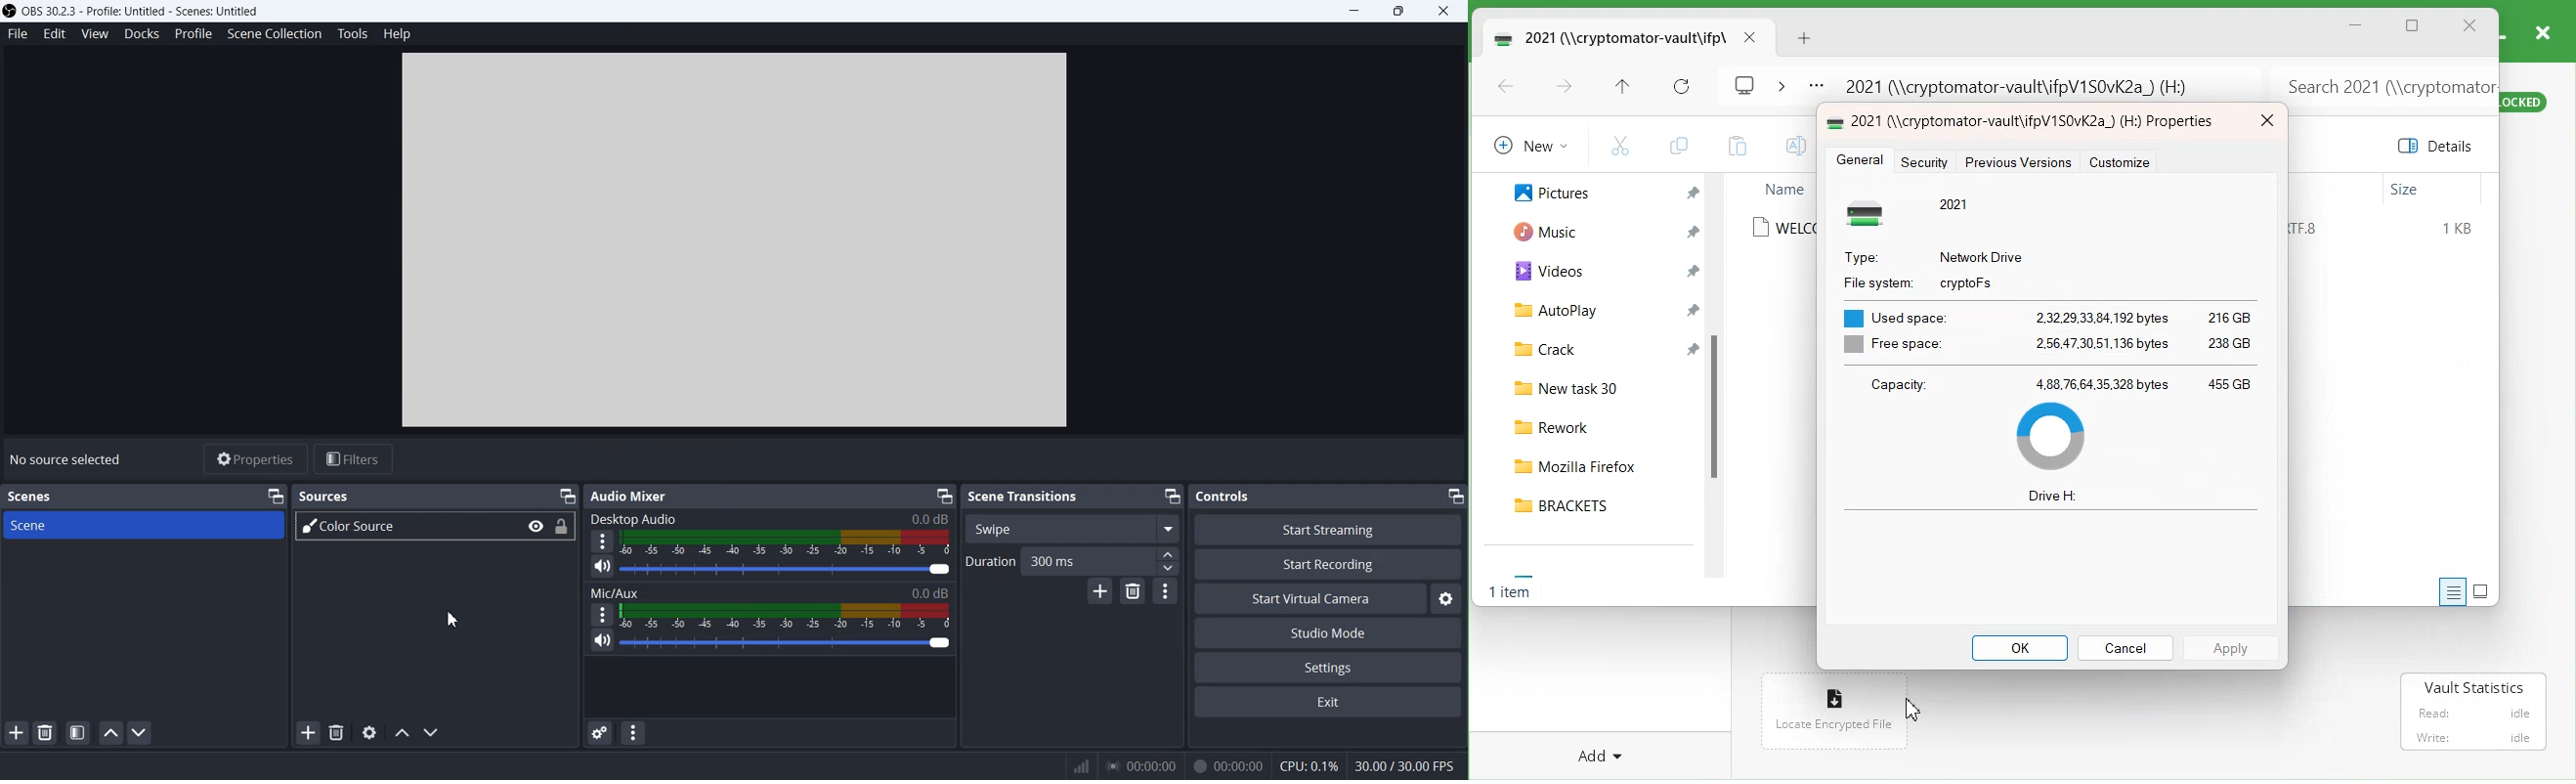 This screenshot has height=784, width=2576. Describe the element at coordinates (323, 496) in the screenshot. I see `Sources` at that location.